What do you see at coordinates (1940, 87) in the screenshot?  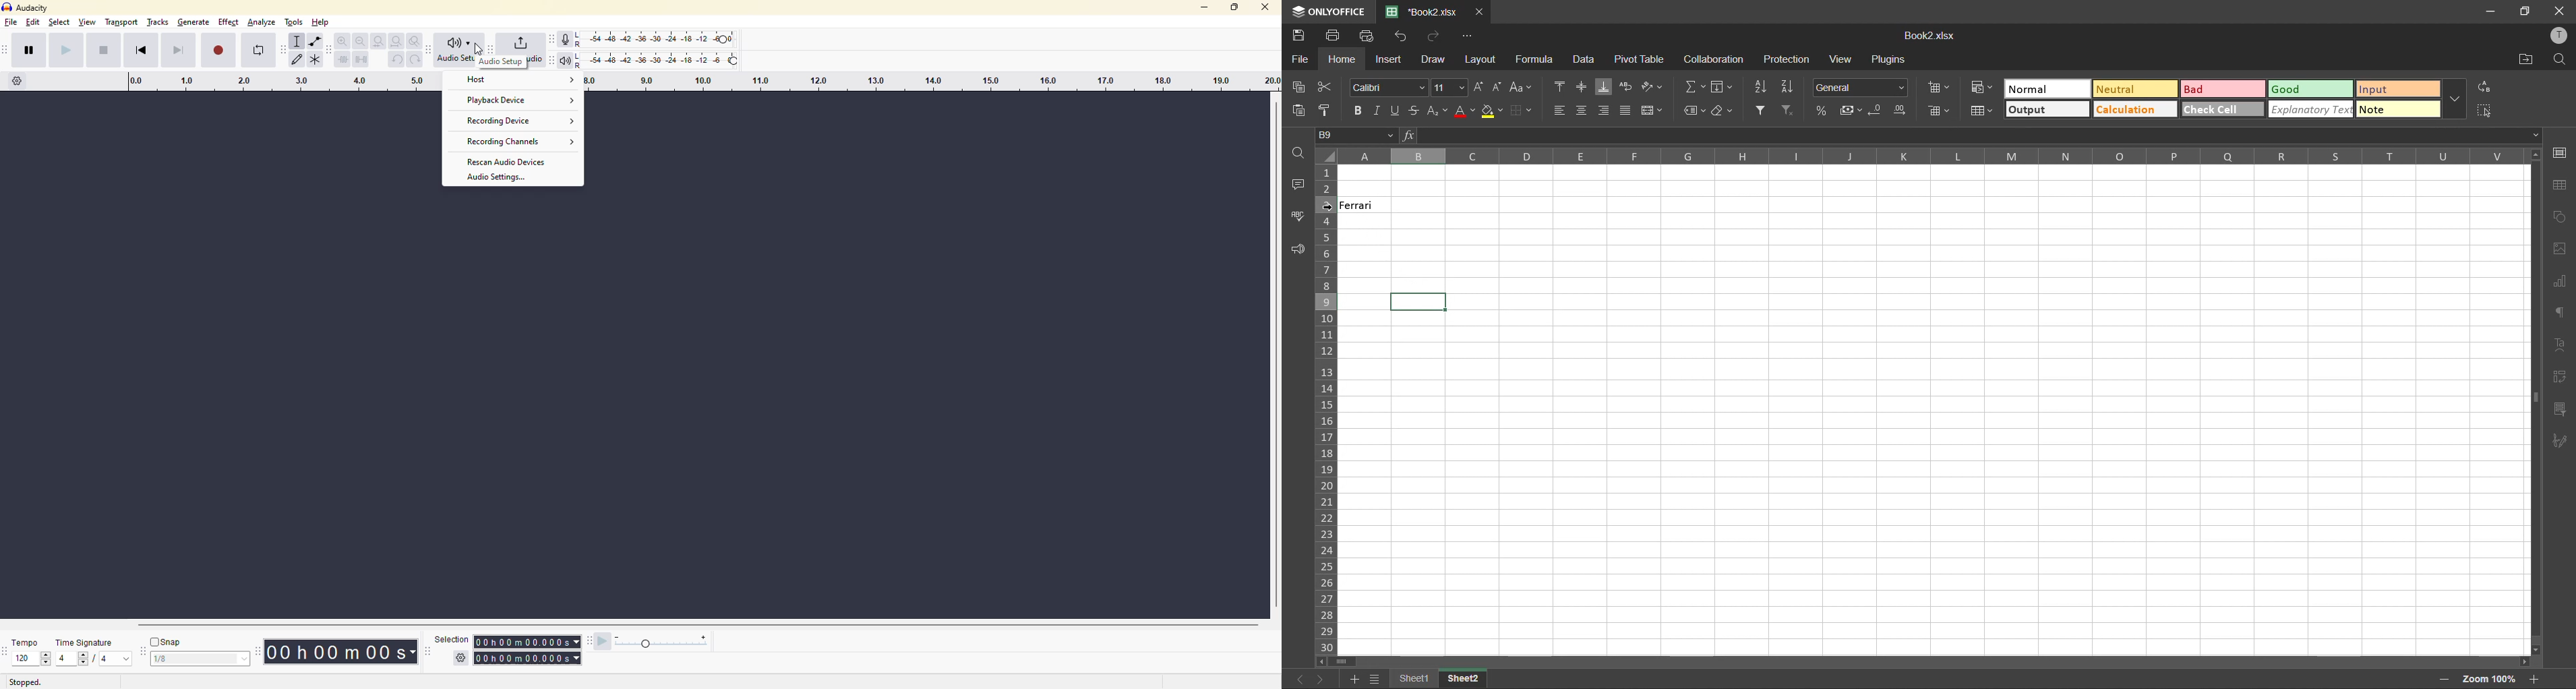 I see `insert cells` at bounding box center [1940, 87].